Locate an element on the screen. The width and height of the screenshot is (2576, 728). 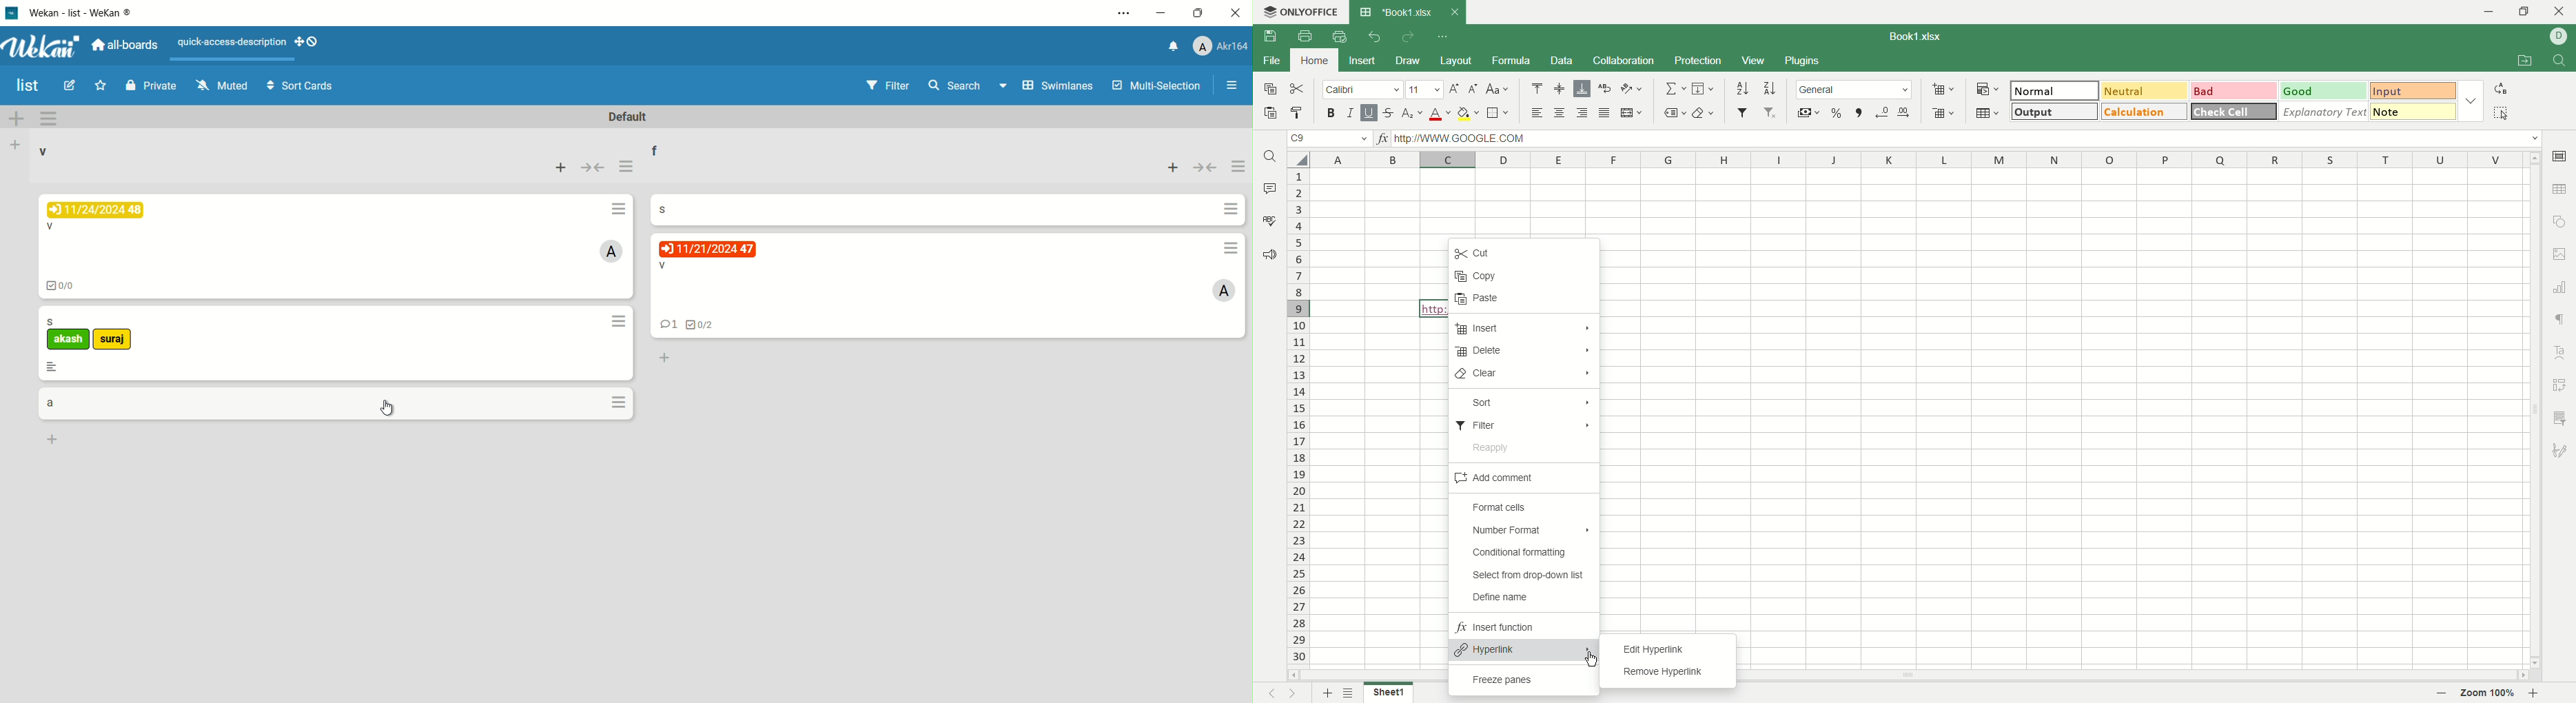
add card to top of list is located at coordinates (1175, 168).